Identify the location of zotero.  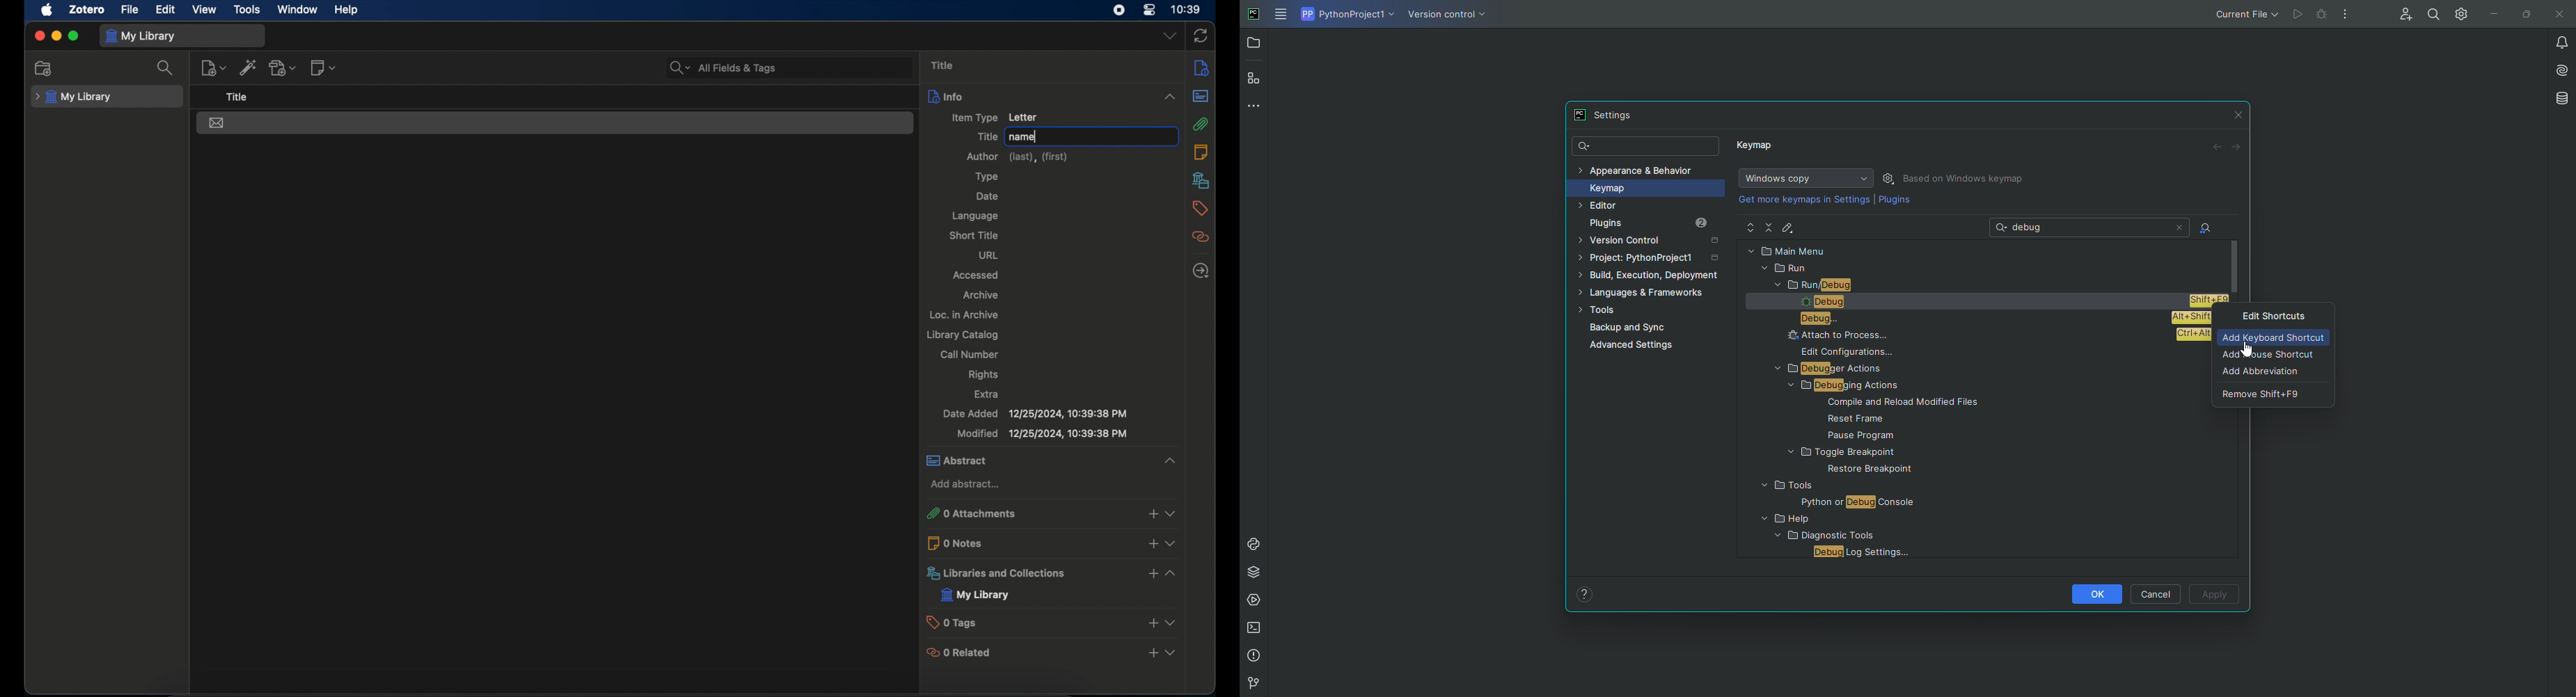
(88, 9).